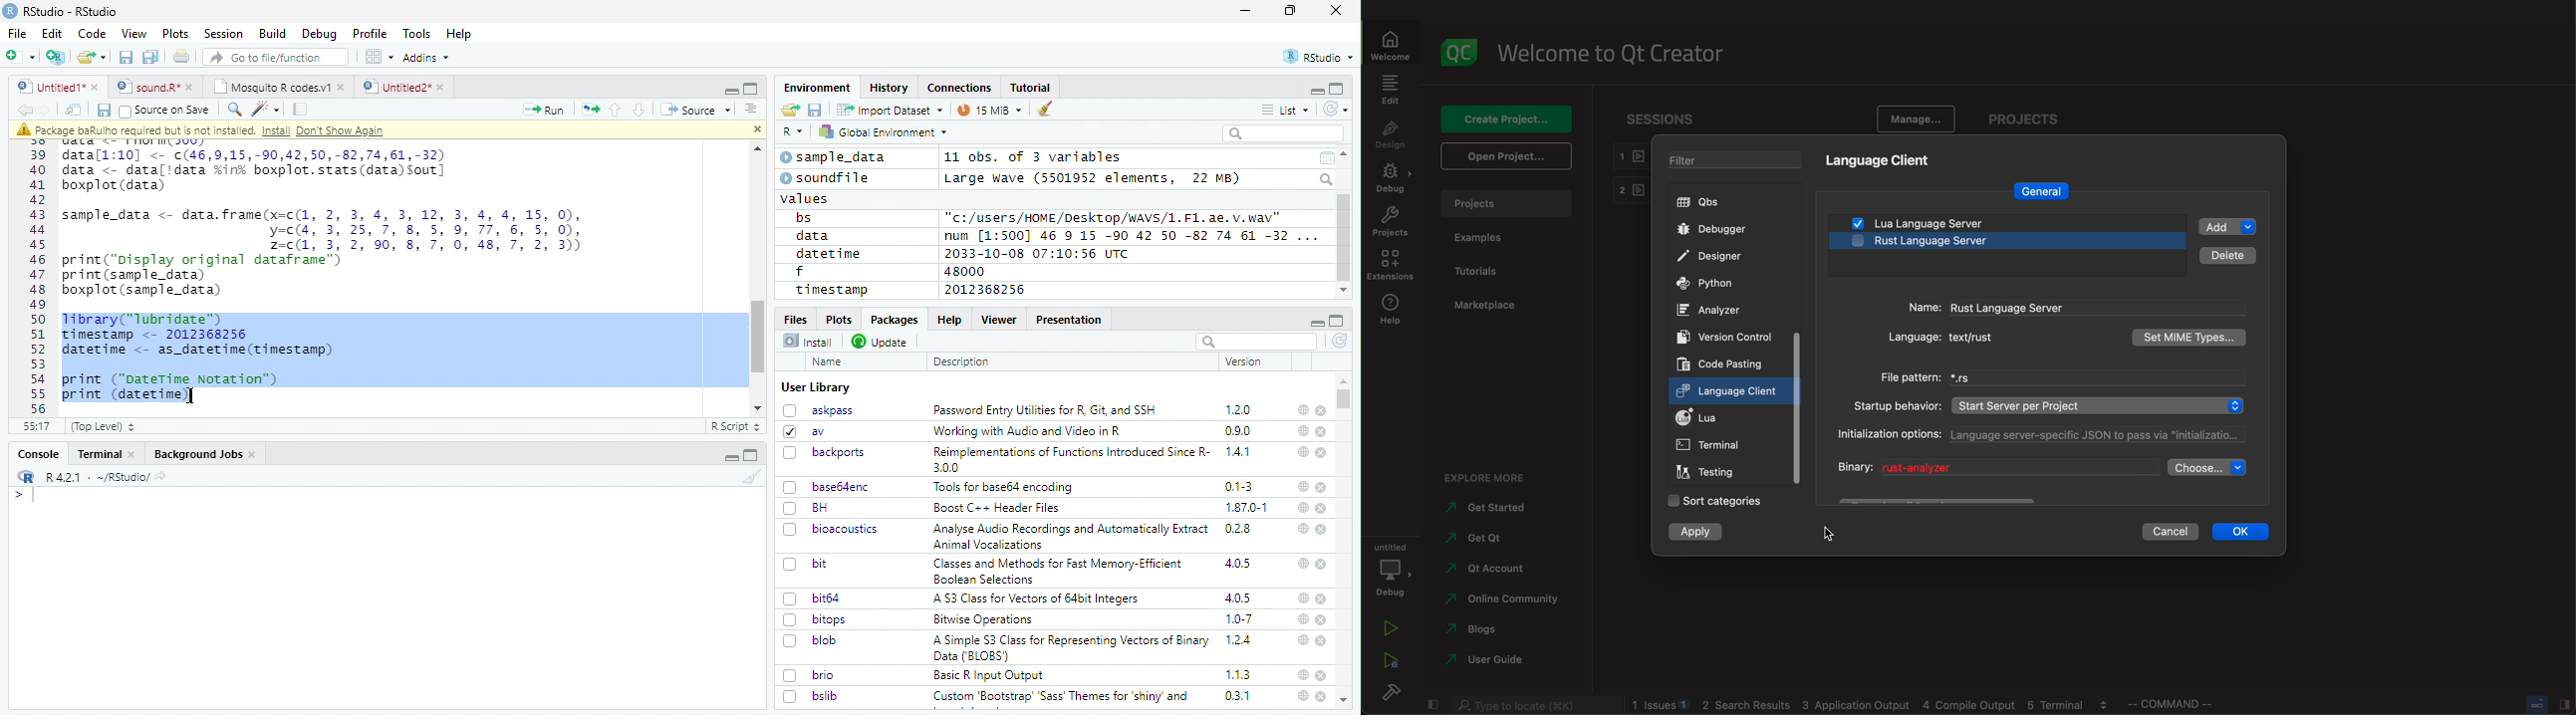 The image size is (2576, 728). I want to click on File, so click(16, 33).